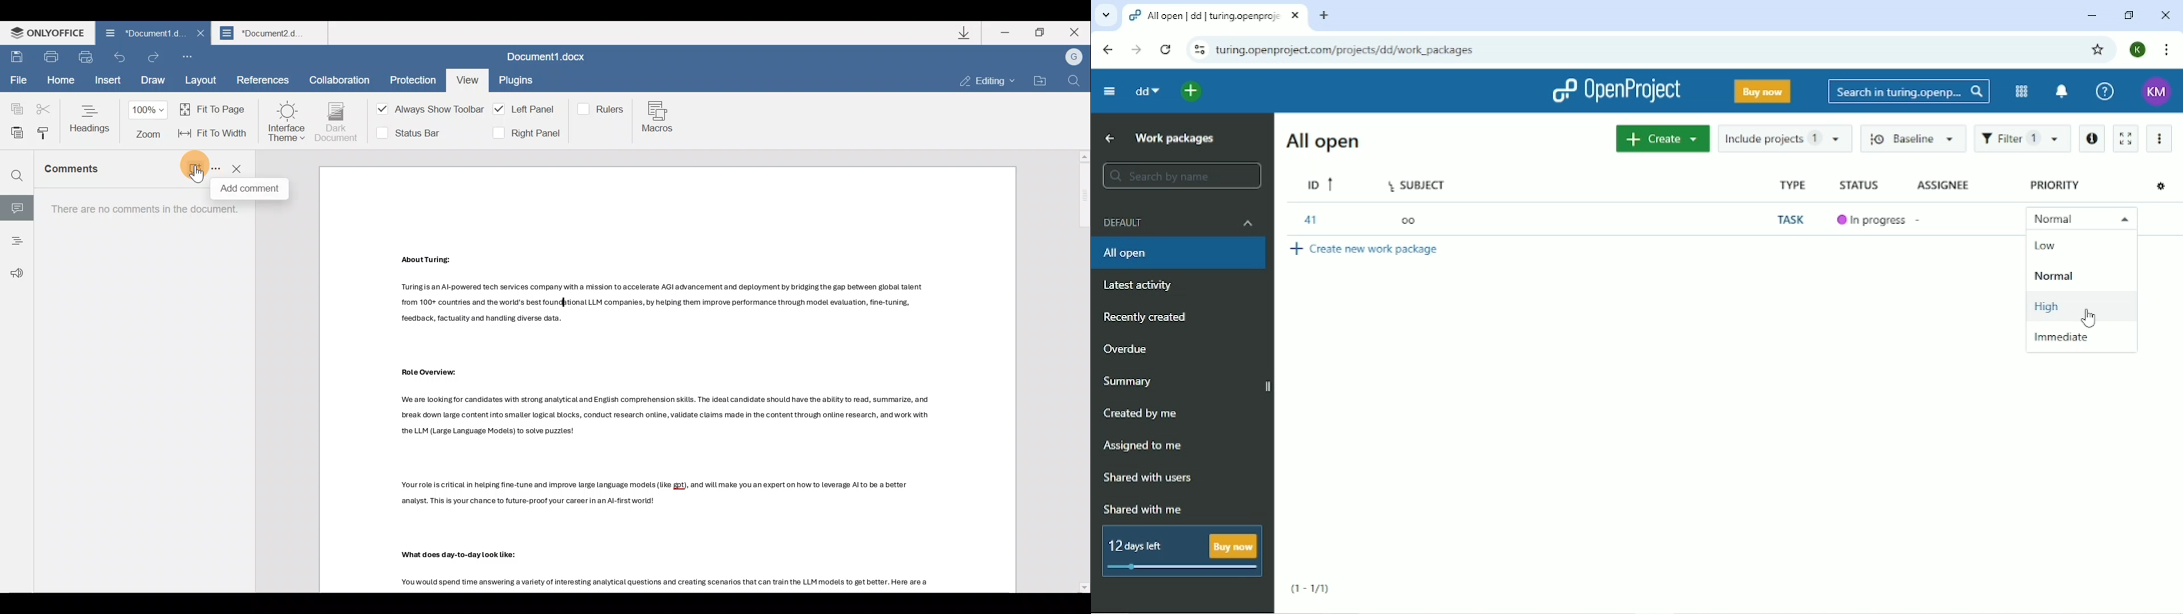 This screenshot has height=616, width=2184. I want to click on Back, so click(1107, 50).